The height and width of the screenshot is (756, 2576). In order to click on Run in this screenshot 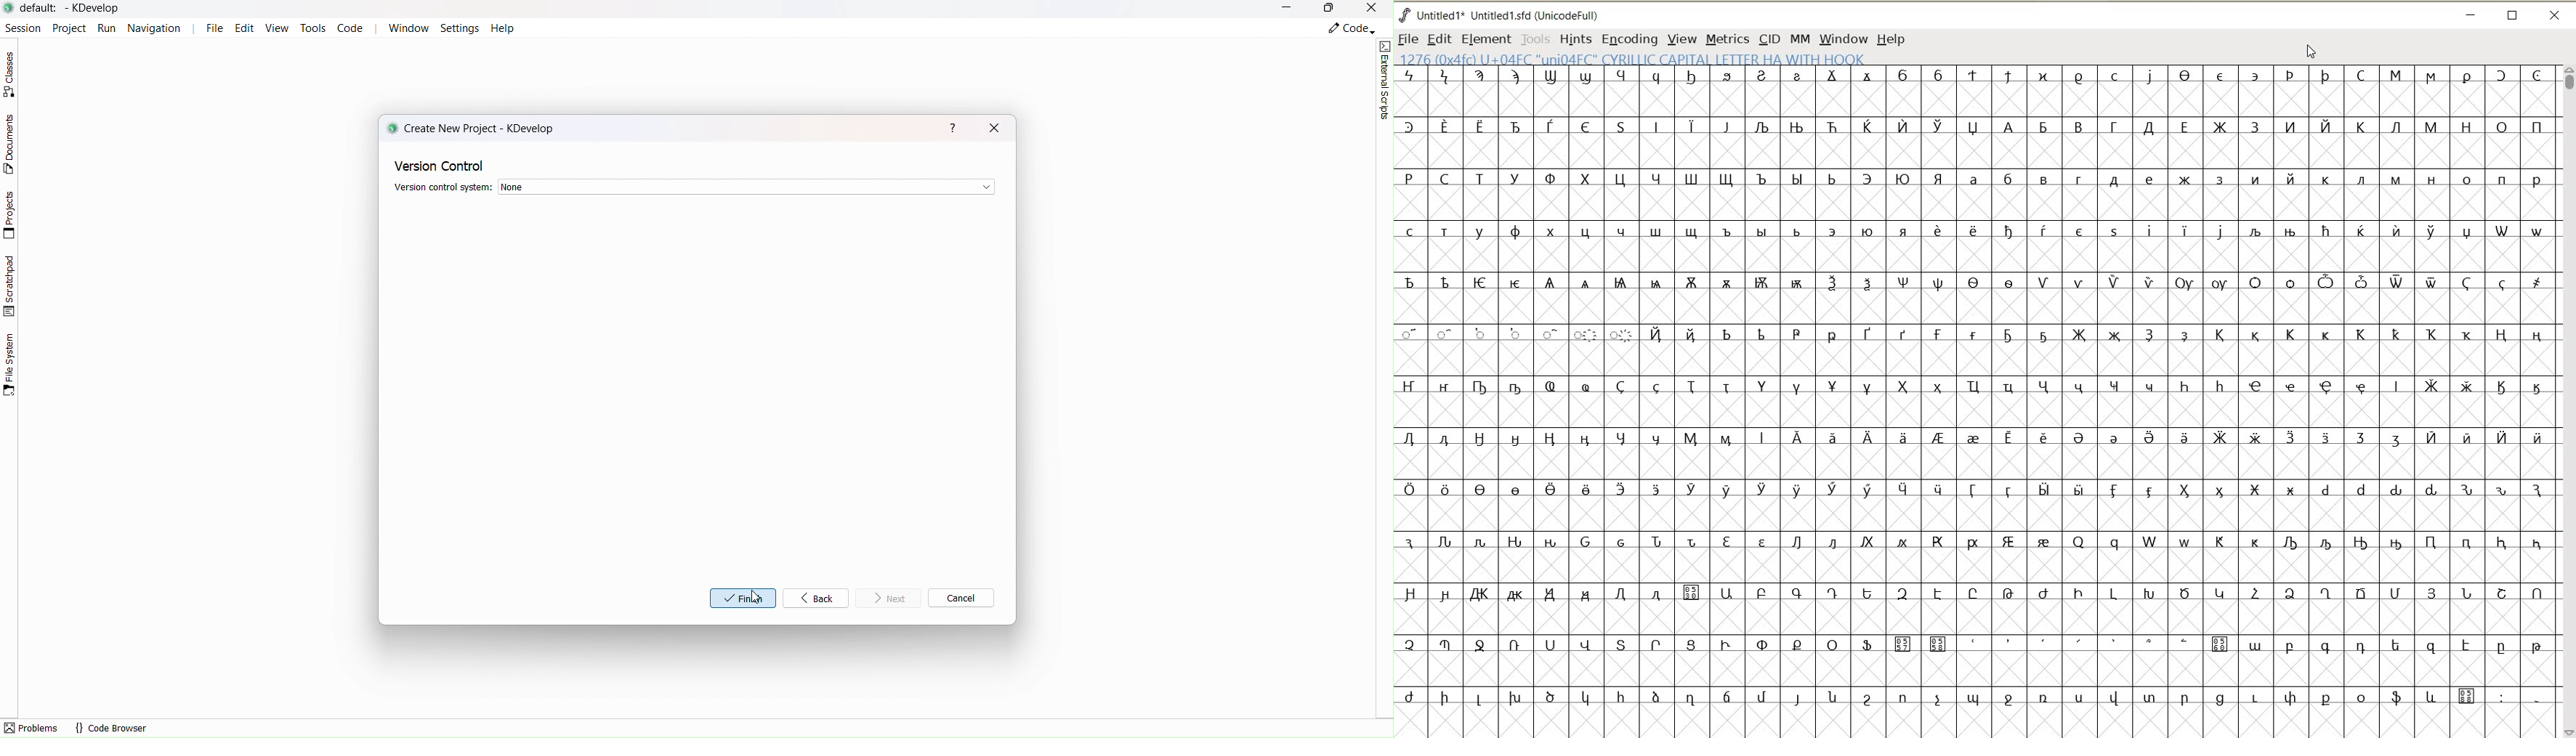, I will do `click(108, 28)`.